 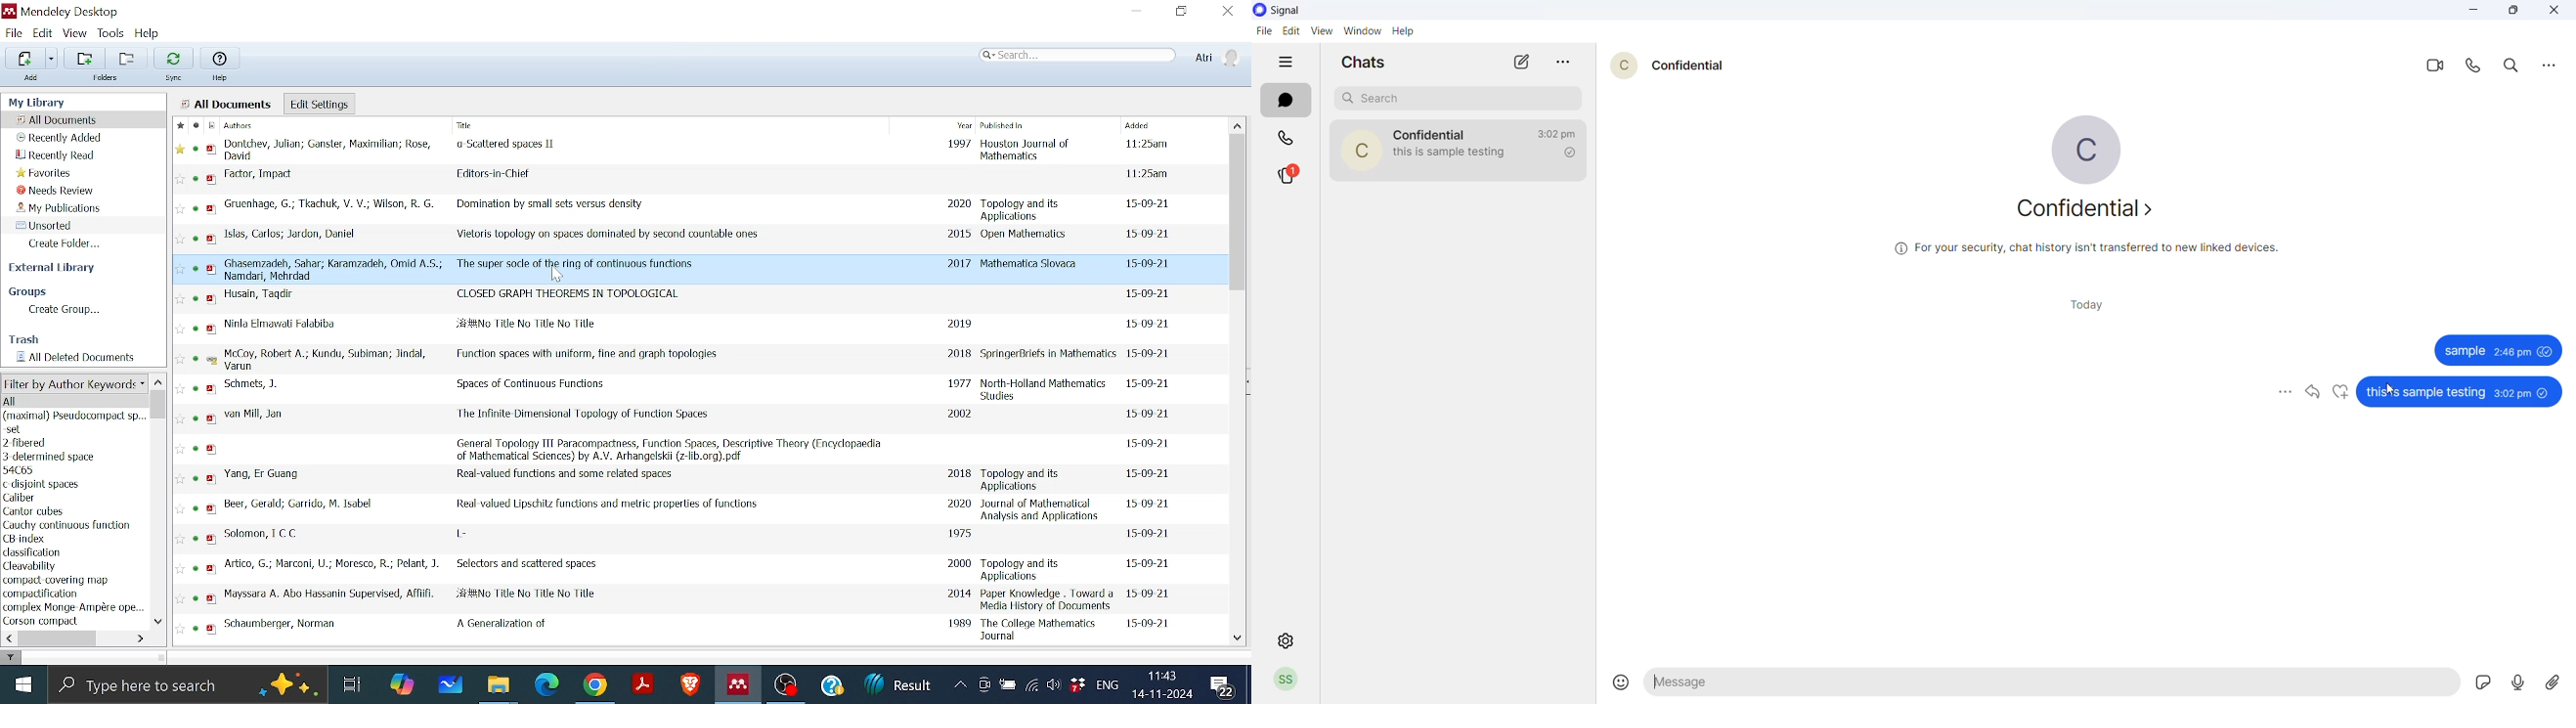 What do you see at coordinates (110, 34) in the screenshot?
I see `Tools` at bounding box center [110, 34].